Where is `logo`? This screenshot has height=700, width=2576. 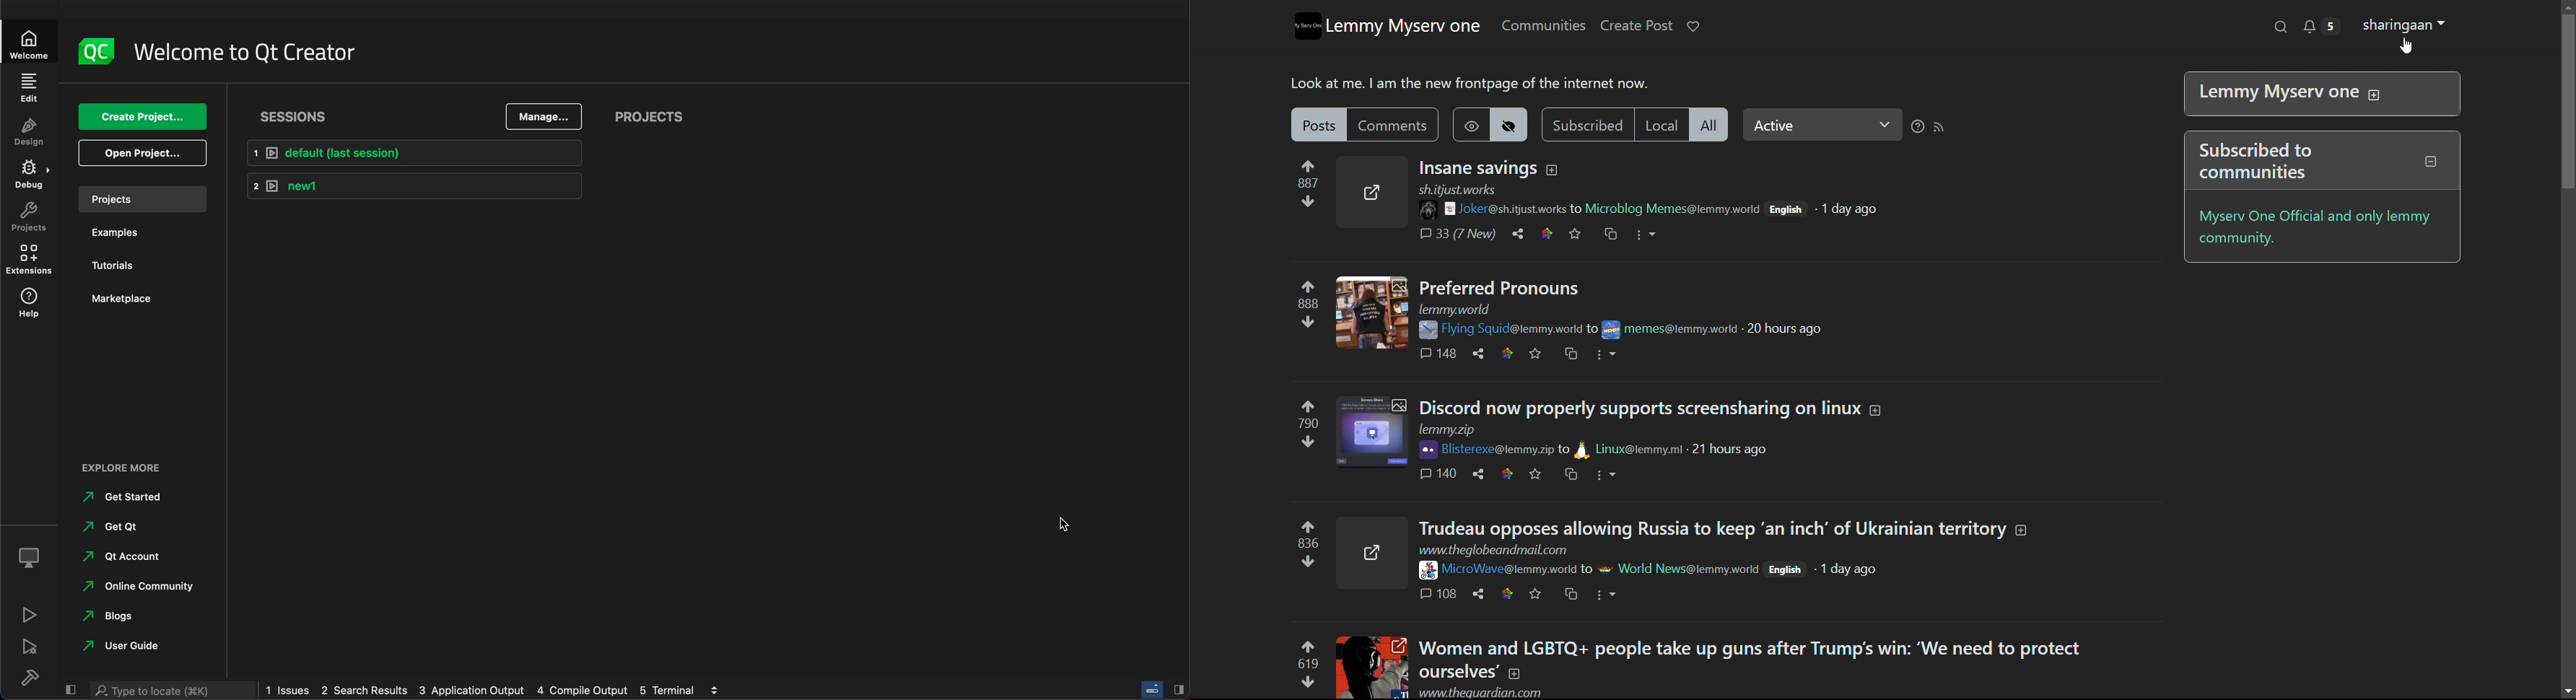
logo is located at coordinates (98, 48).